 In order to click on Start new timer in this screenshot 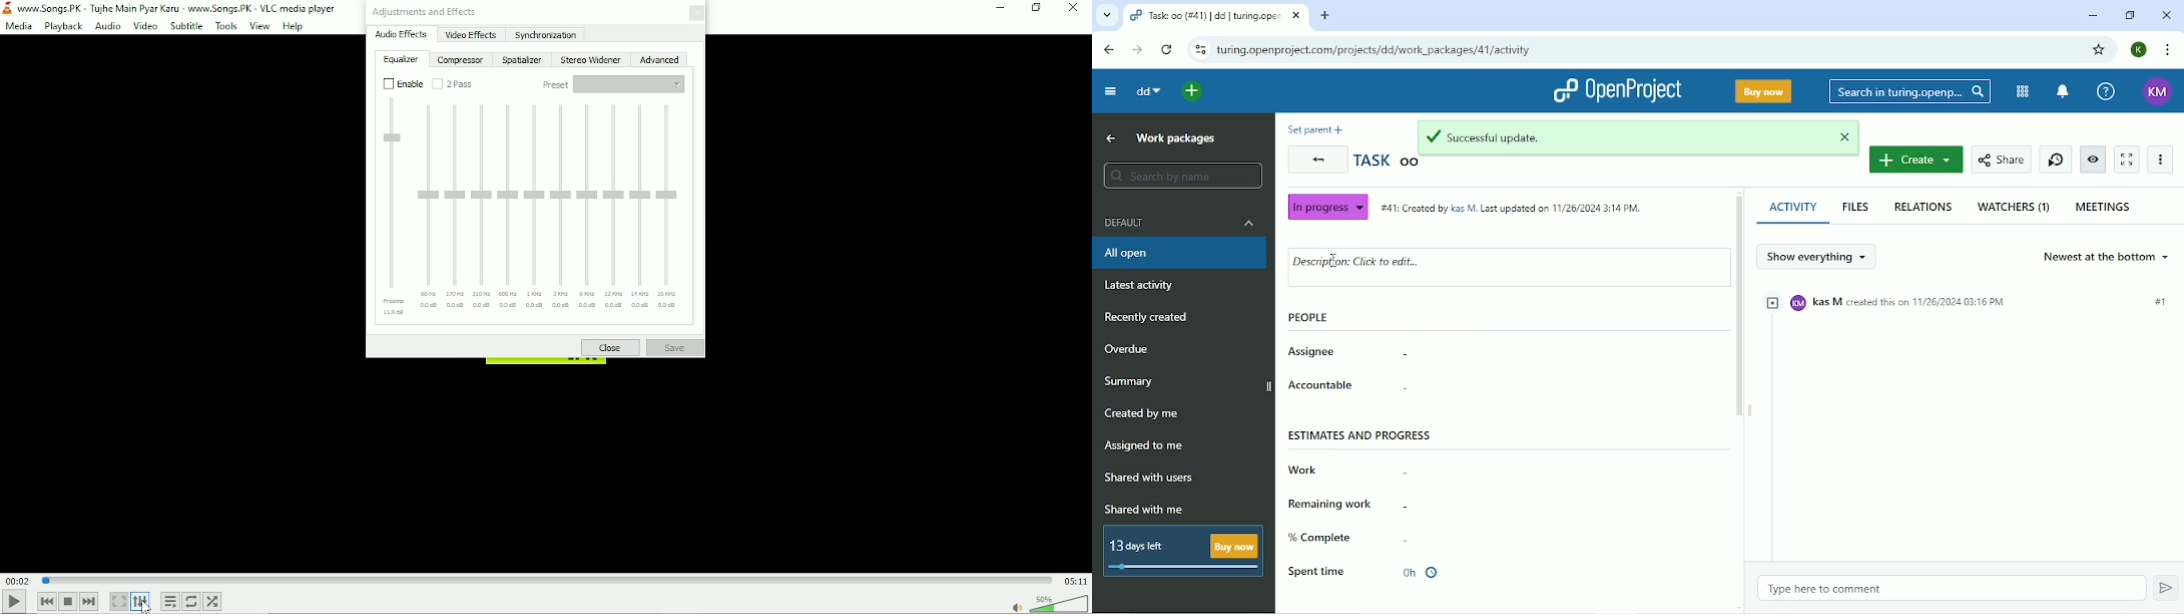, I will do `click(2056, 159)`.